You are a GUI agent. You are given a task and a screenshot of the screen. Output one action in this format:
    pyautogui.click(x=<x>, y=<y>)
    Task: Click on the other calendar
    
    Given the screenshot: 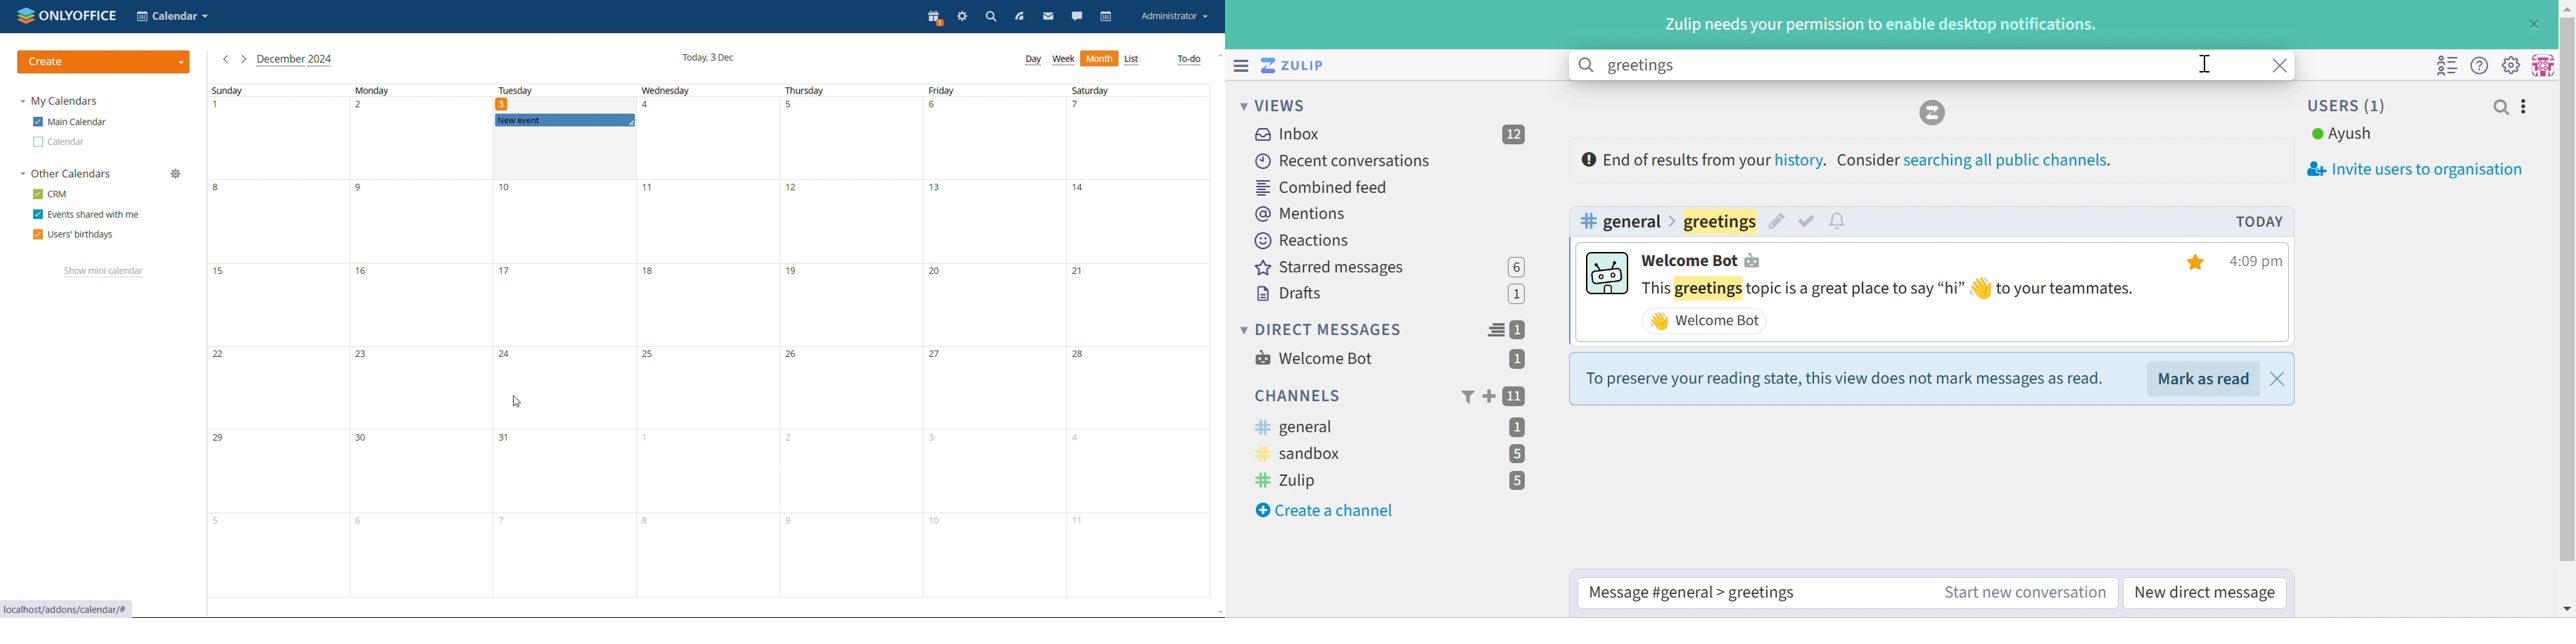 What is the action you would take?
    pyautogui.click(x=60, y=142)
    